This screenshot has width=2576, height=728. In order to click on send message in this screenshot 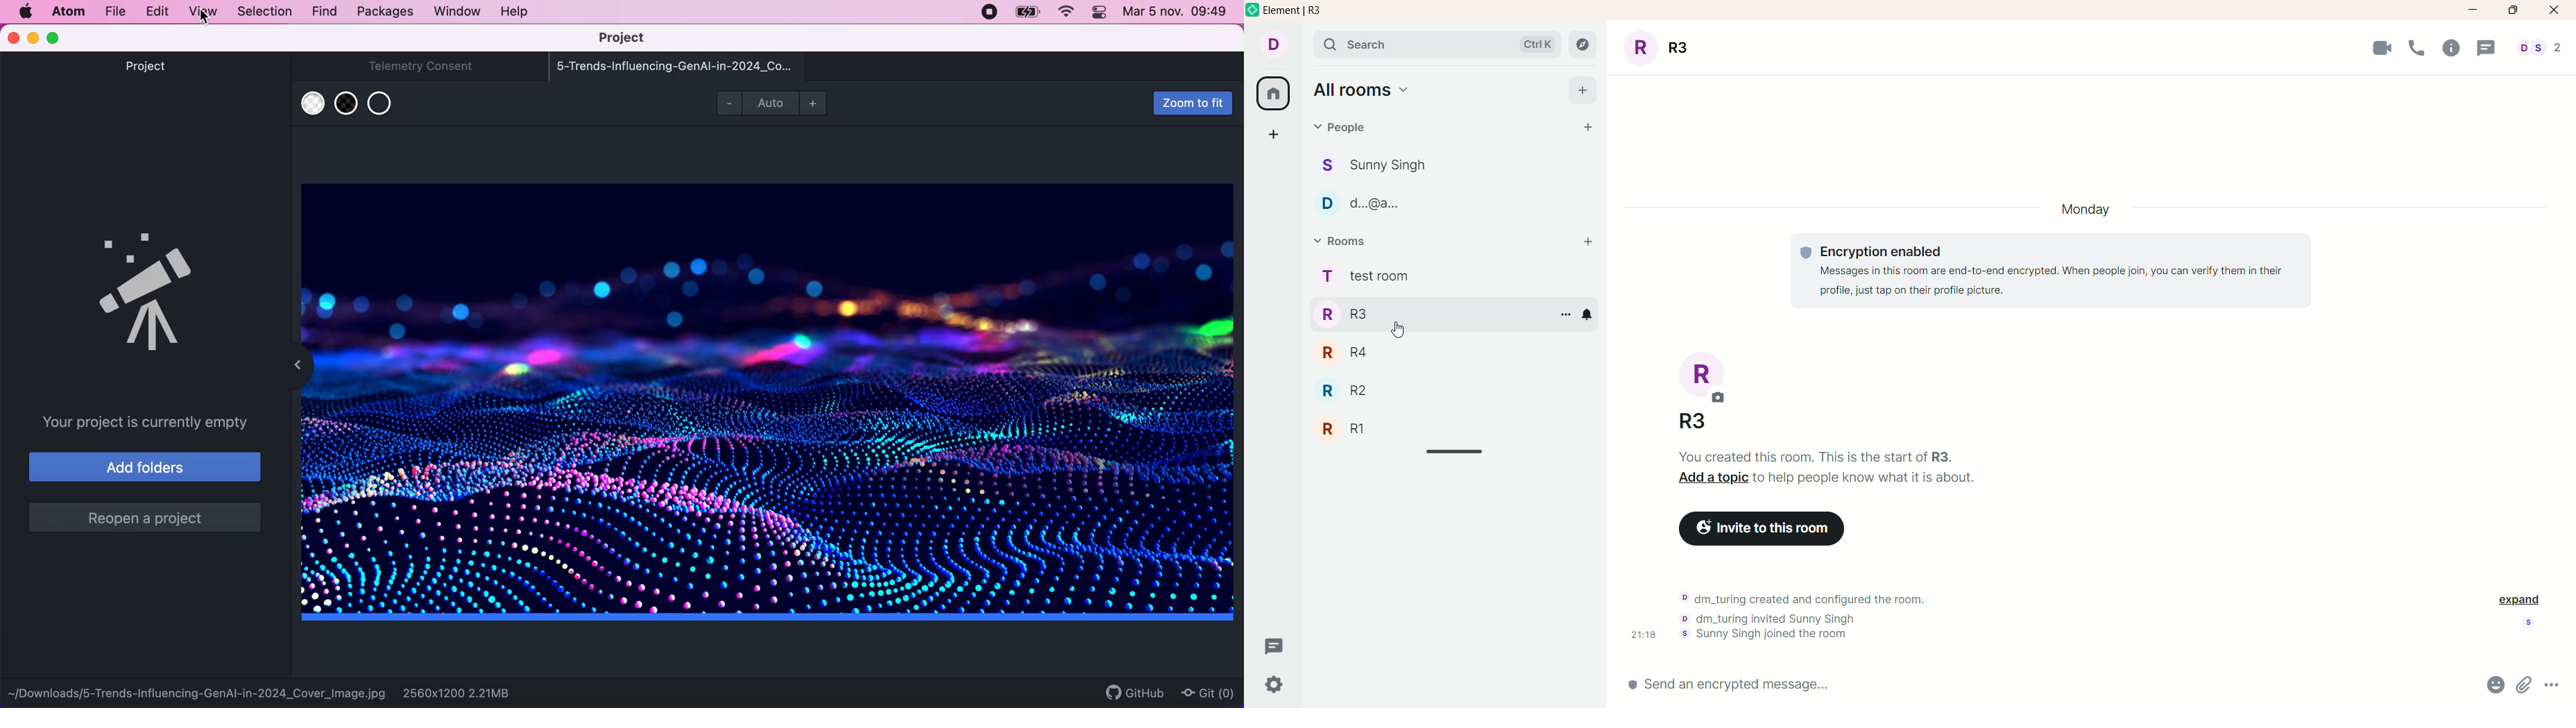, I will do `click(1805, 688)`.